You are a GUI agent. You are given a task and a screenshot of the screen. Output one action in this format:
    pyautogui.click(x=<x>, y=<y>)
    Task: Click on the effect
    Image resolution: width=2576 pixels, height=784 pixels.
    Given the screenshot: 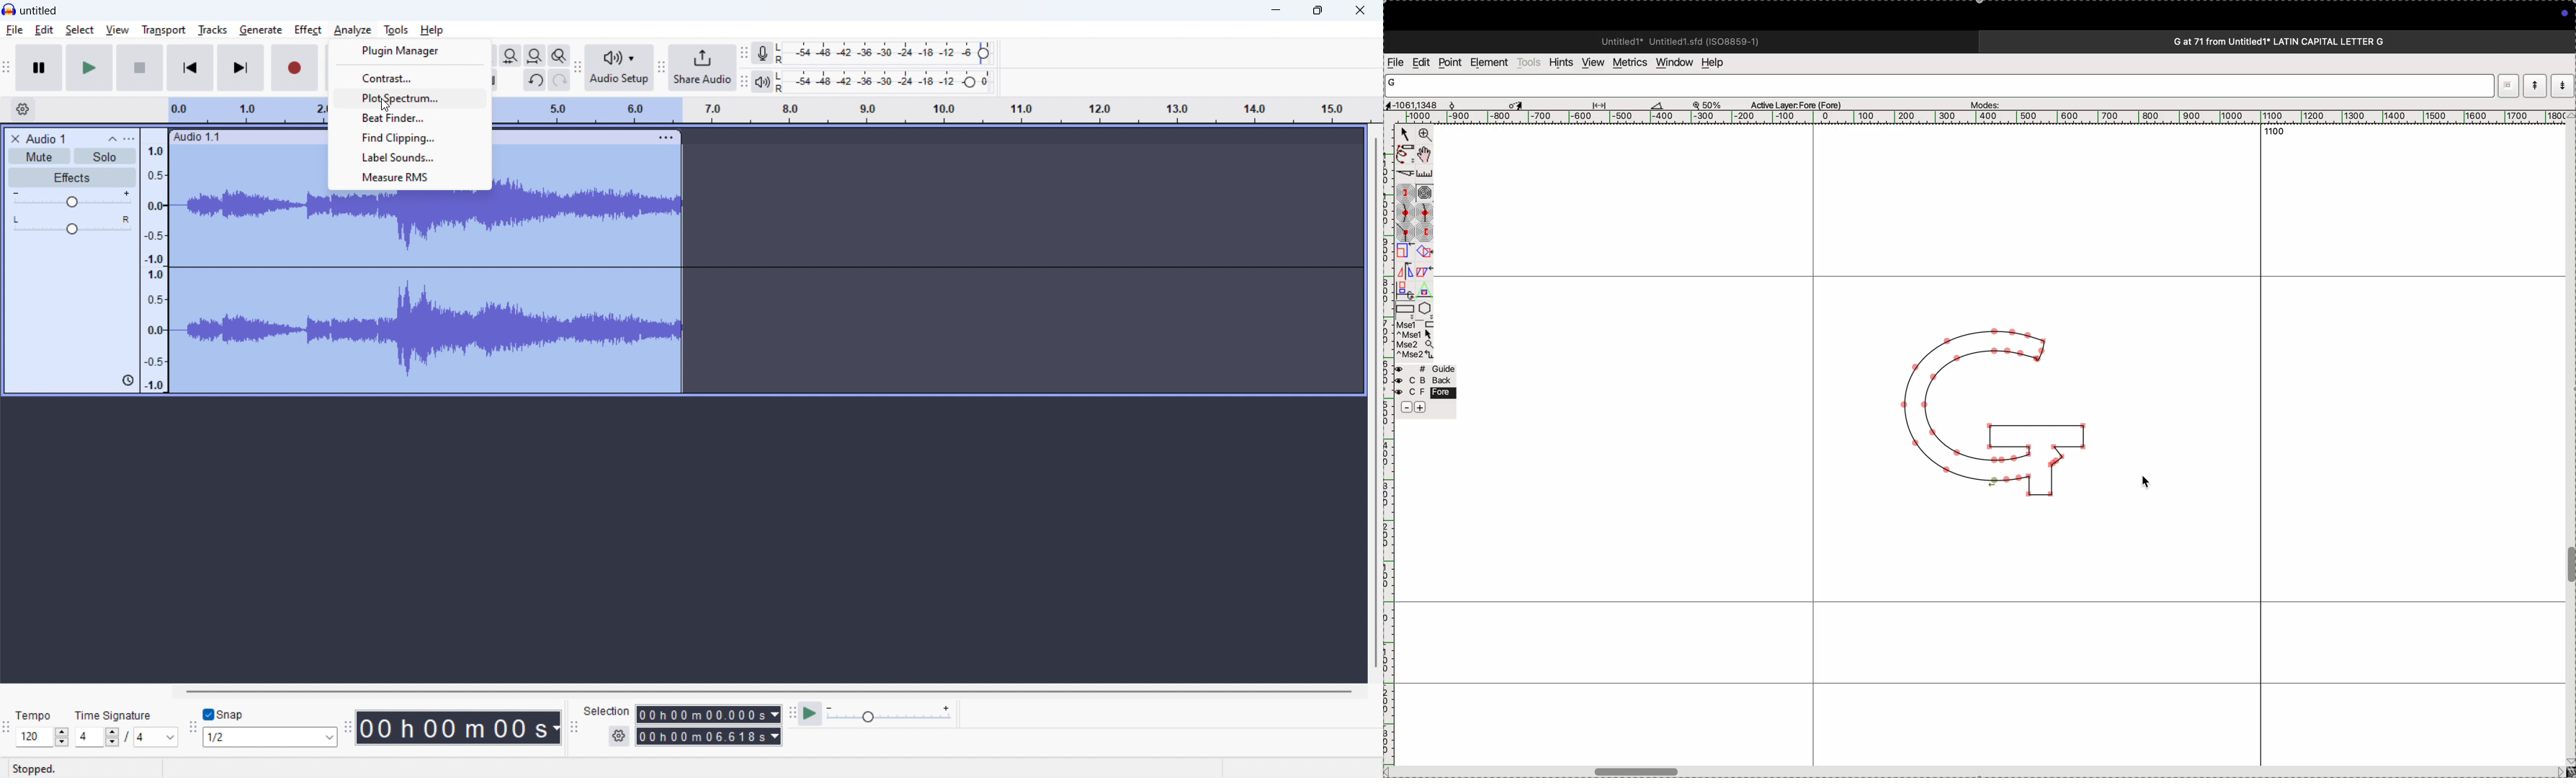 What is the action you would take?
    pyautogui.click(x=72, y=177)
    